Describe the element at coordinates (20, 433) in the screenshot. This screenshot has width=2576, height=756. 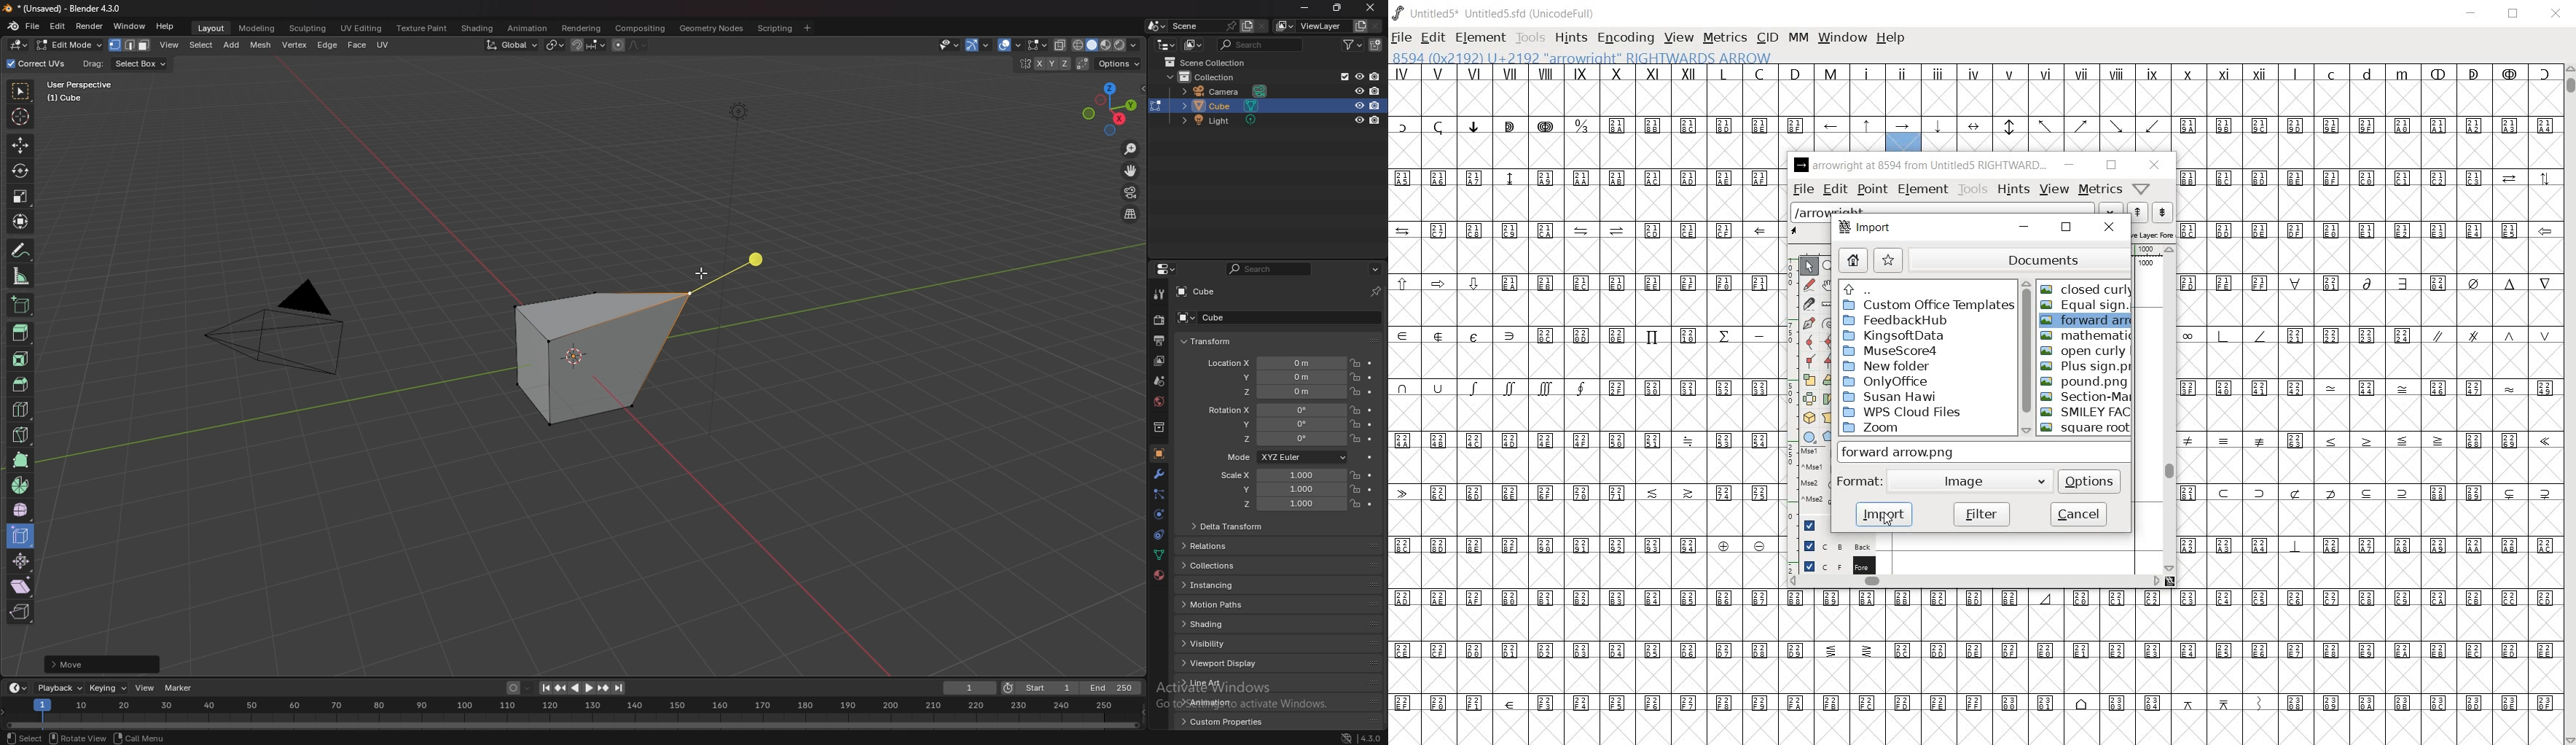
I see `knife` at that location.